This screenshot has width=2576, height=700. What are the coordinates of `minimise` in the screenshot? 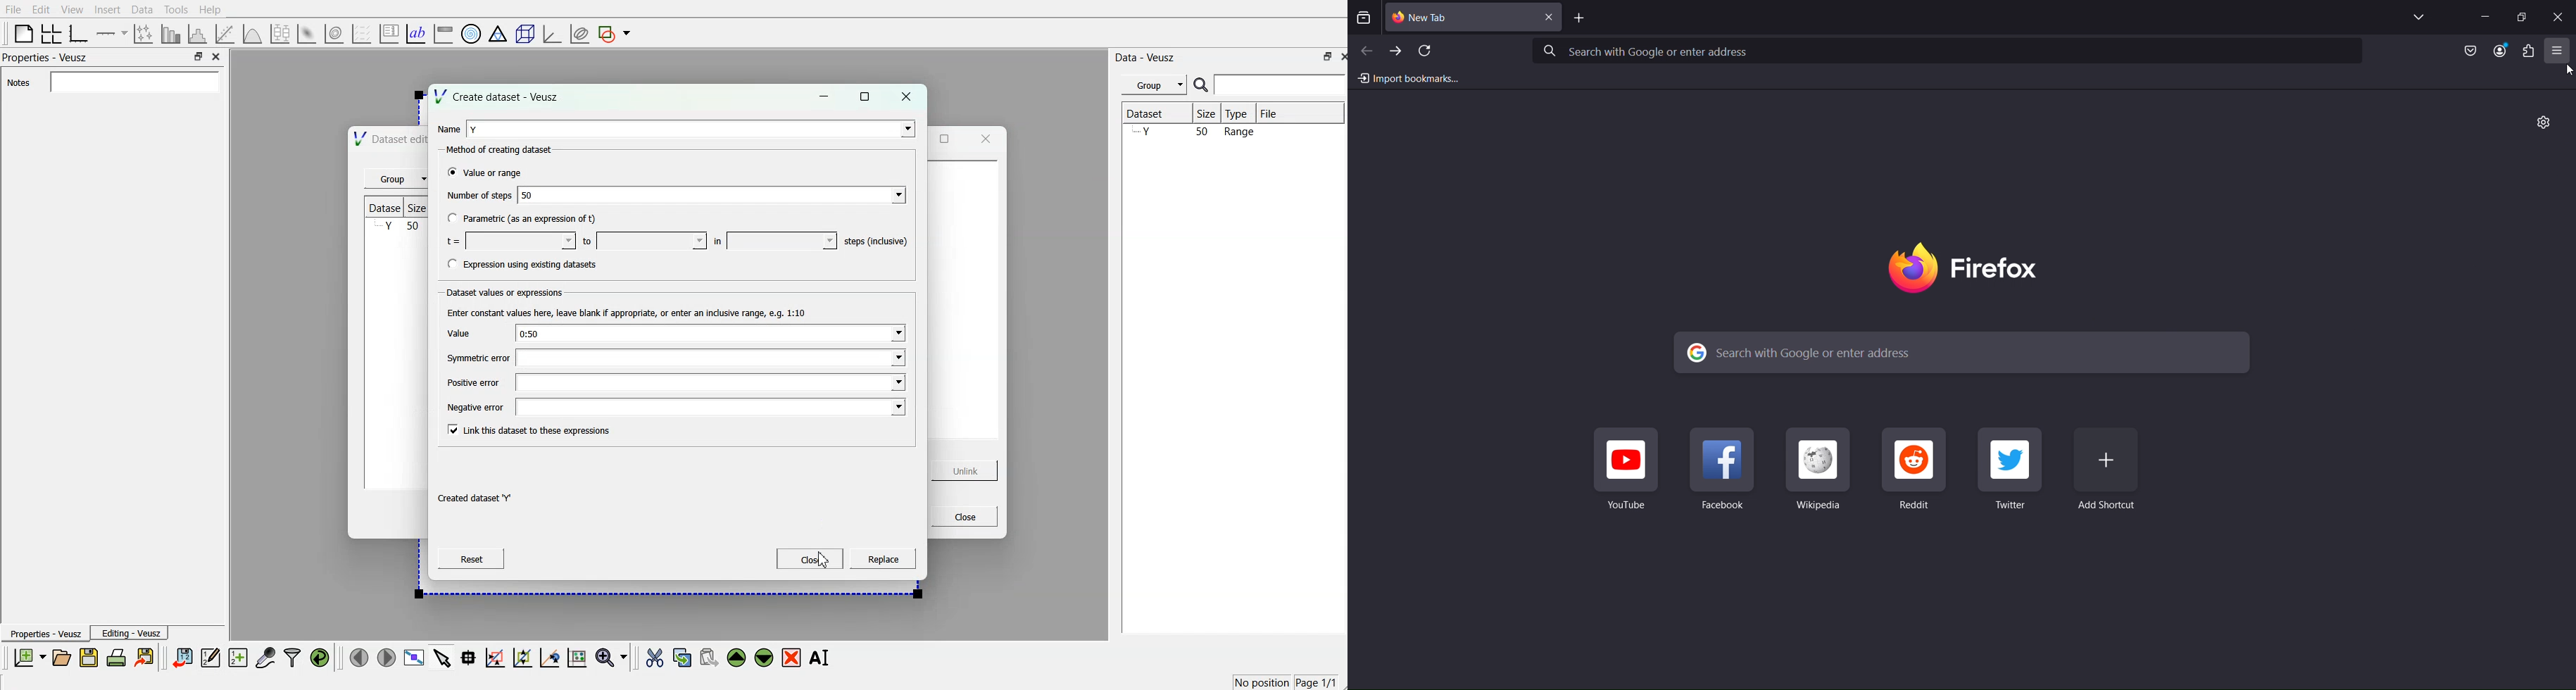 It's located at (824, 96).